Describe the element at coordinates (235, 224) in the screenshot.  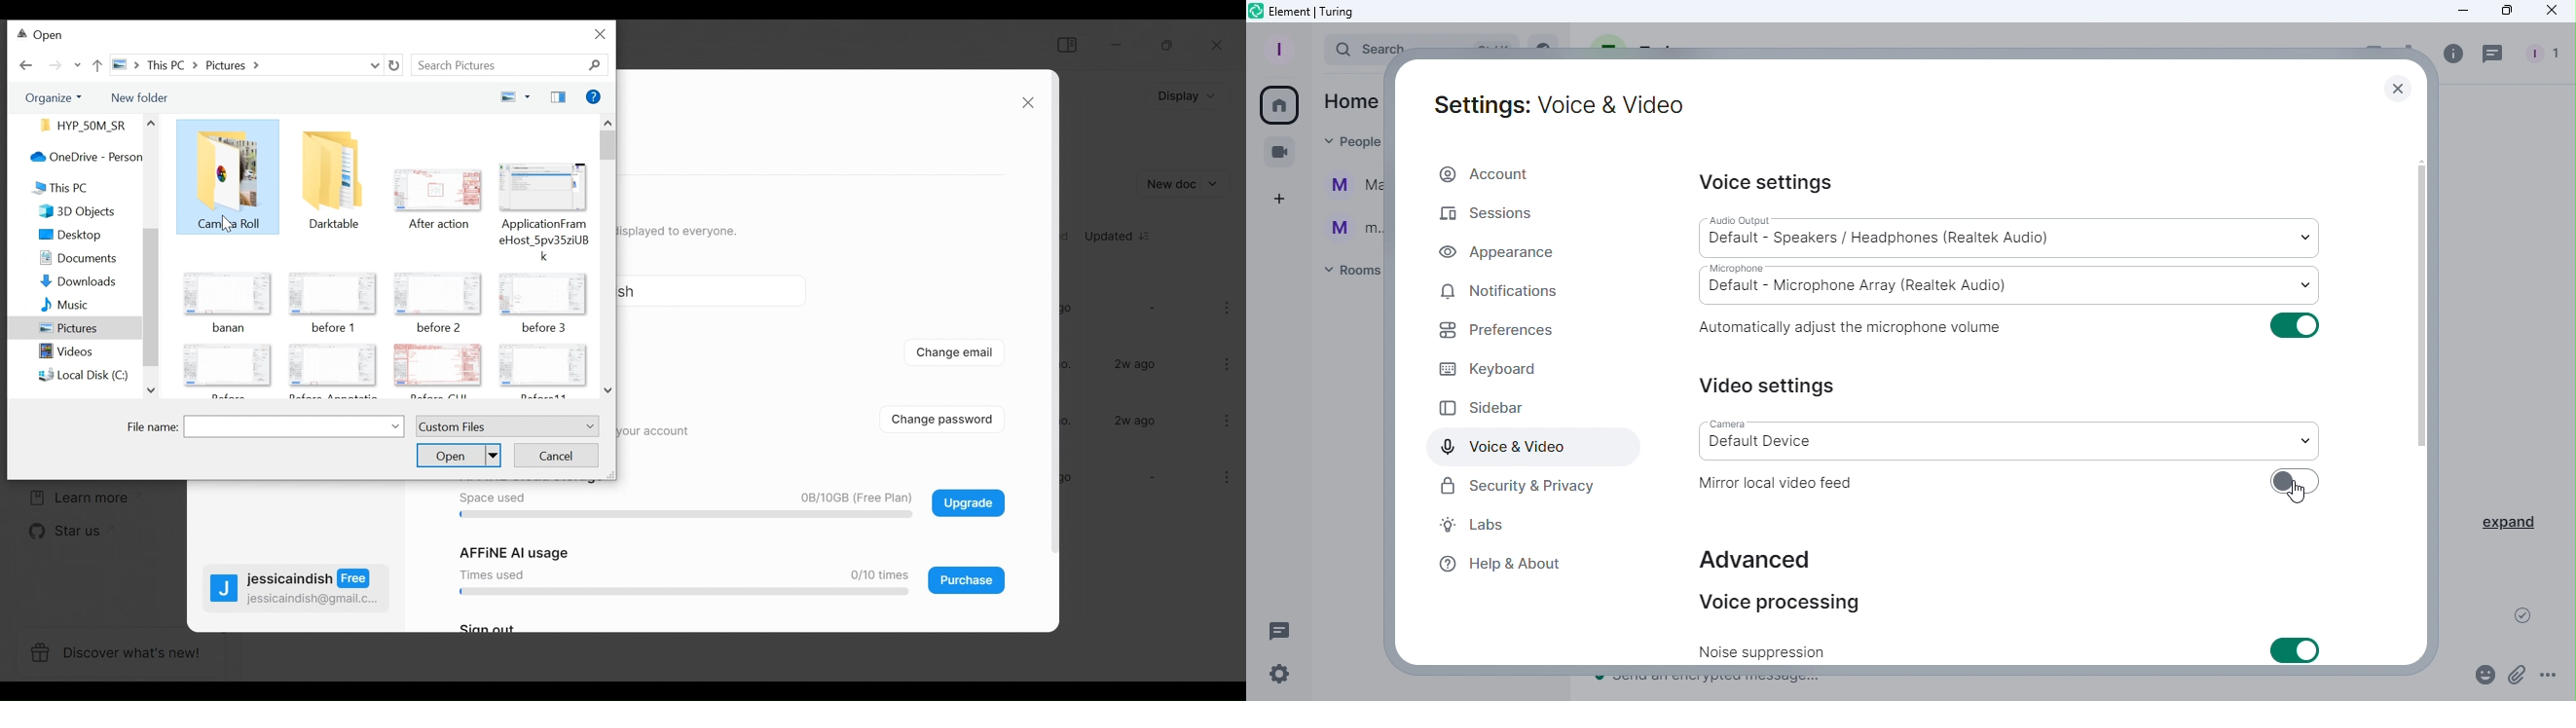
I see `Camera roll` at that location.